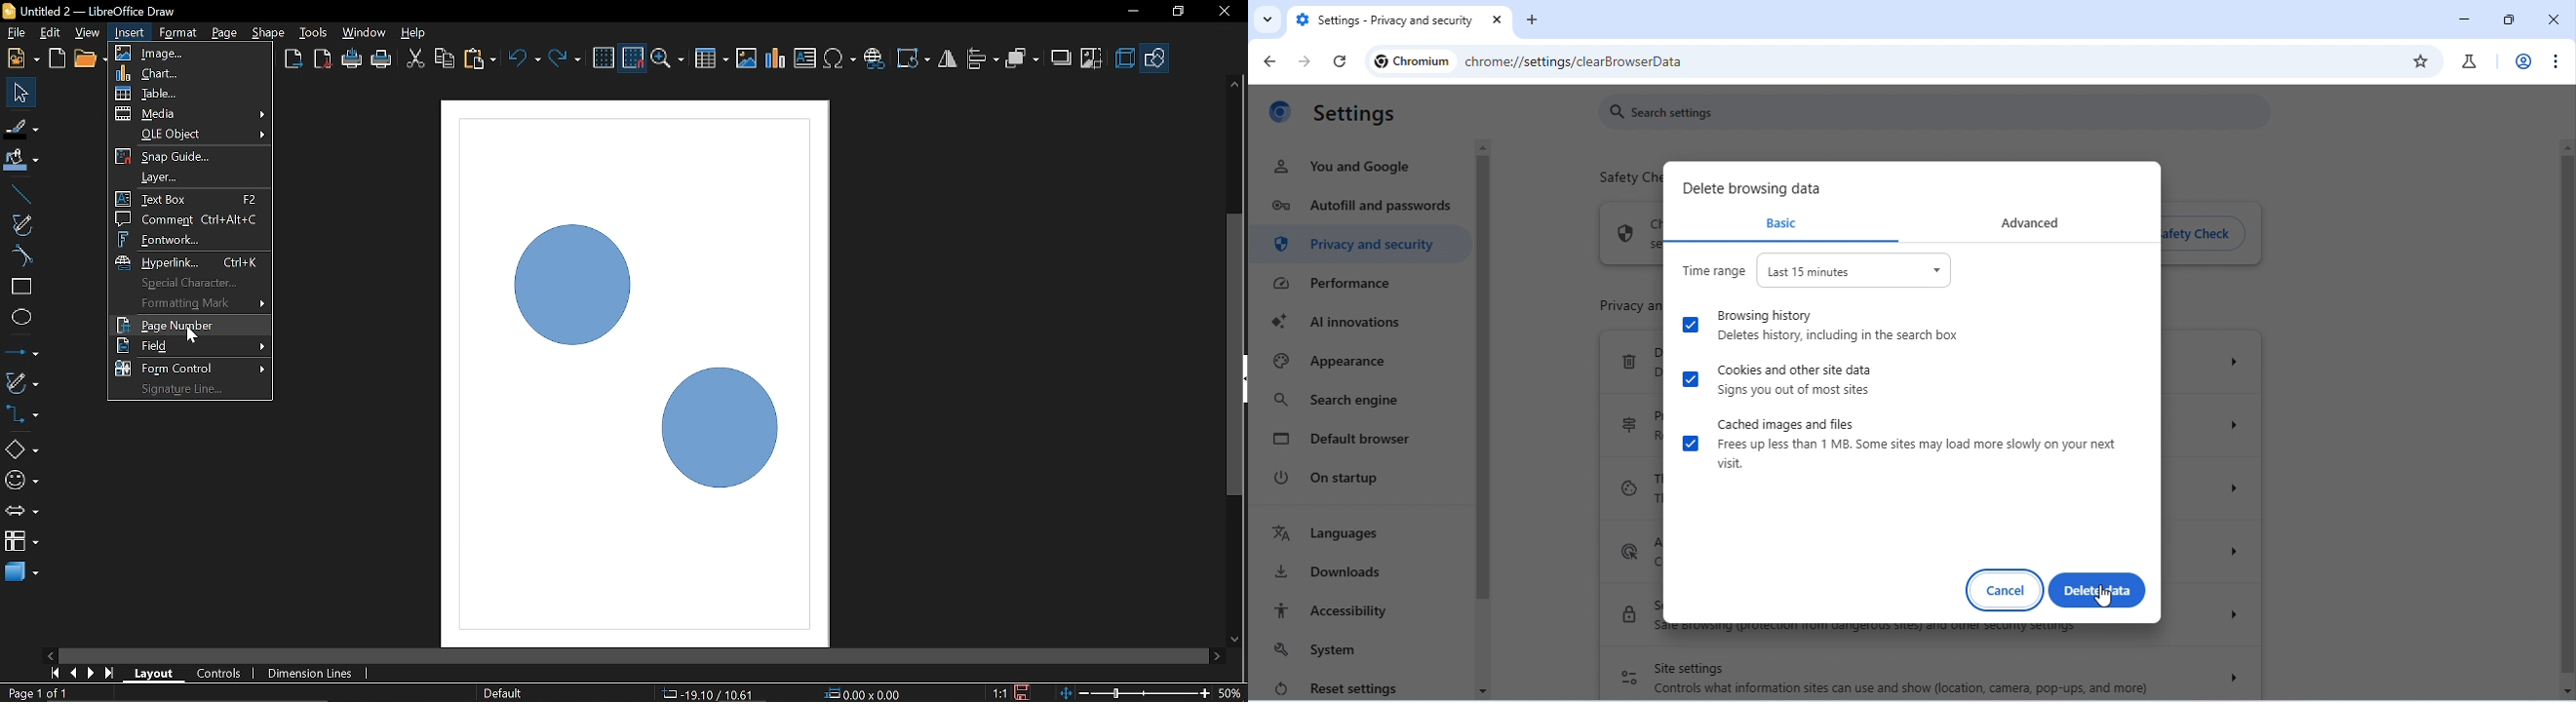 The width and height of the screenshot is (2576, 728). I want to click on OLE object, so click(190, 136).